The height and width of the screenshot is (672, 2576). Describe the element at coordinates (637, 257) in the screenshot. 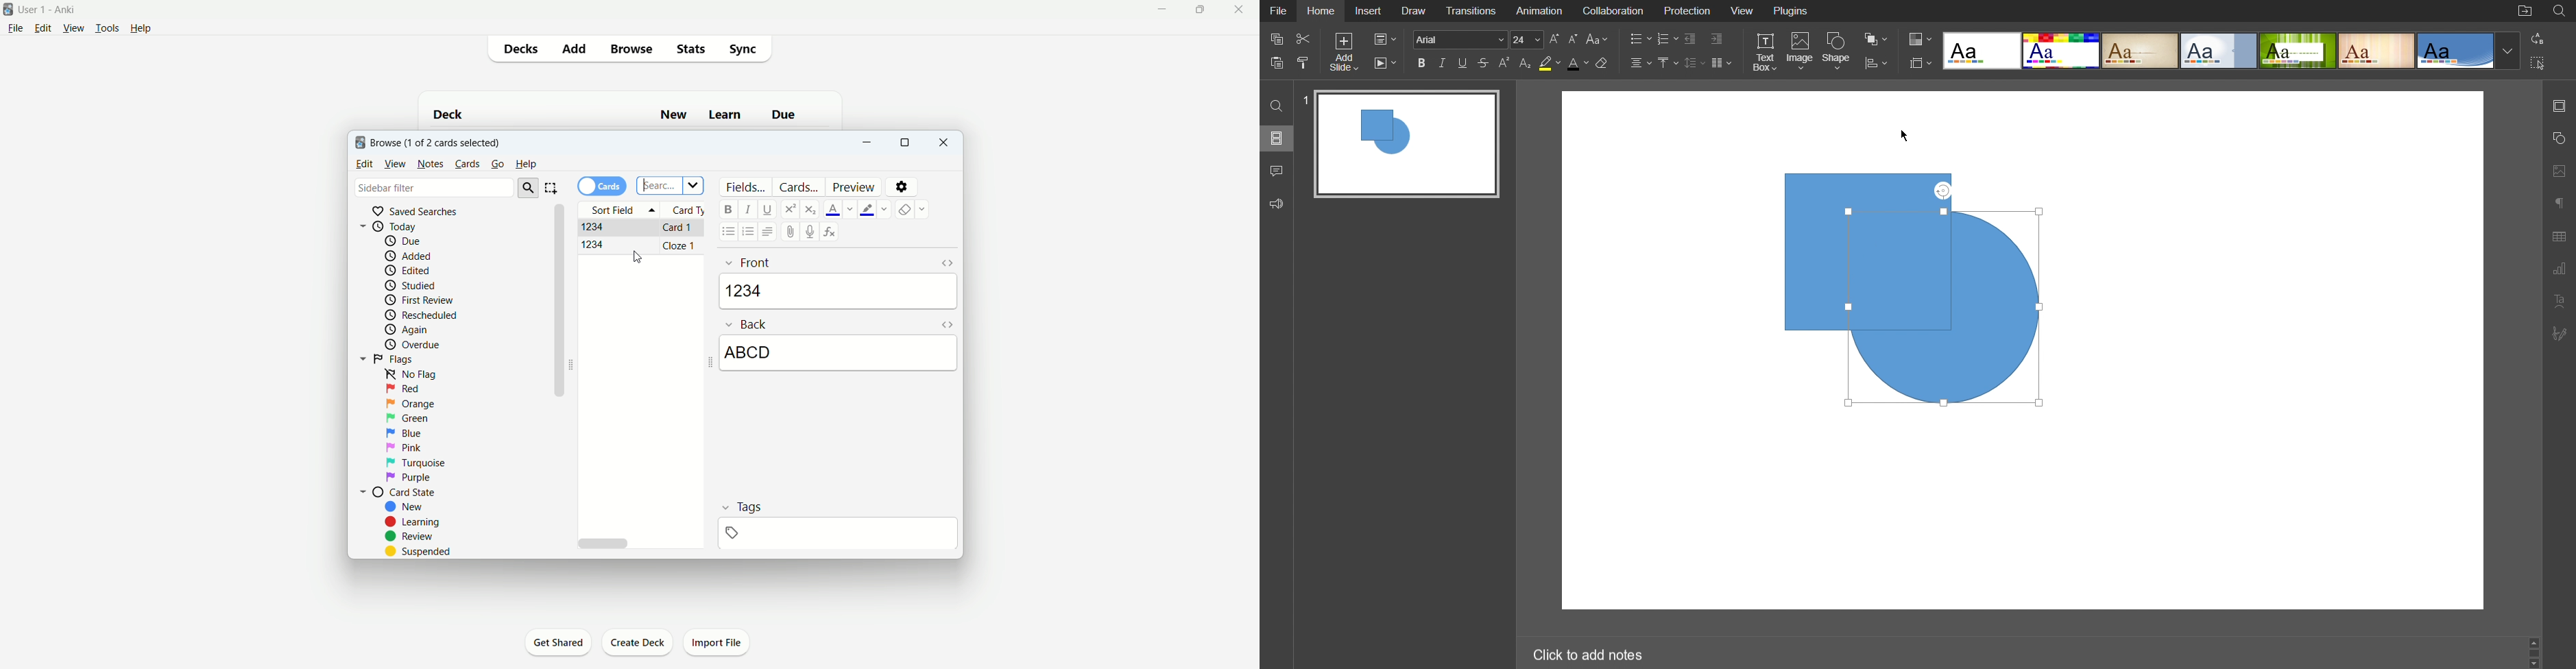

I see `cursor` at that location.